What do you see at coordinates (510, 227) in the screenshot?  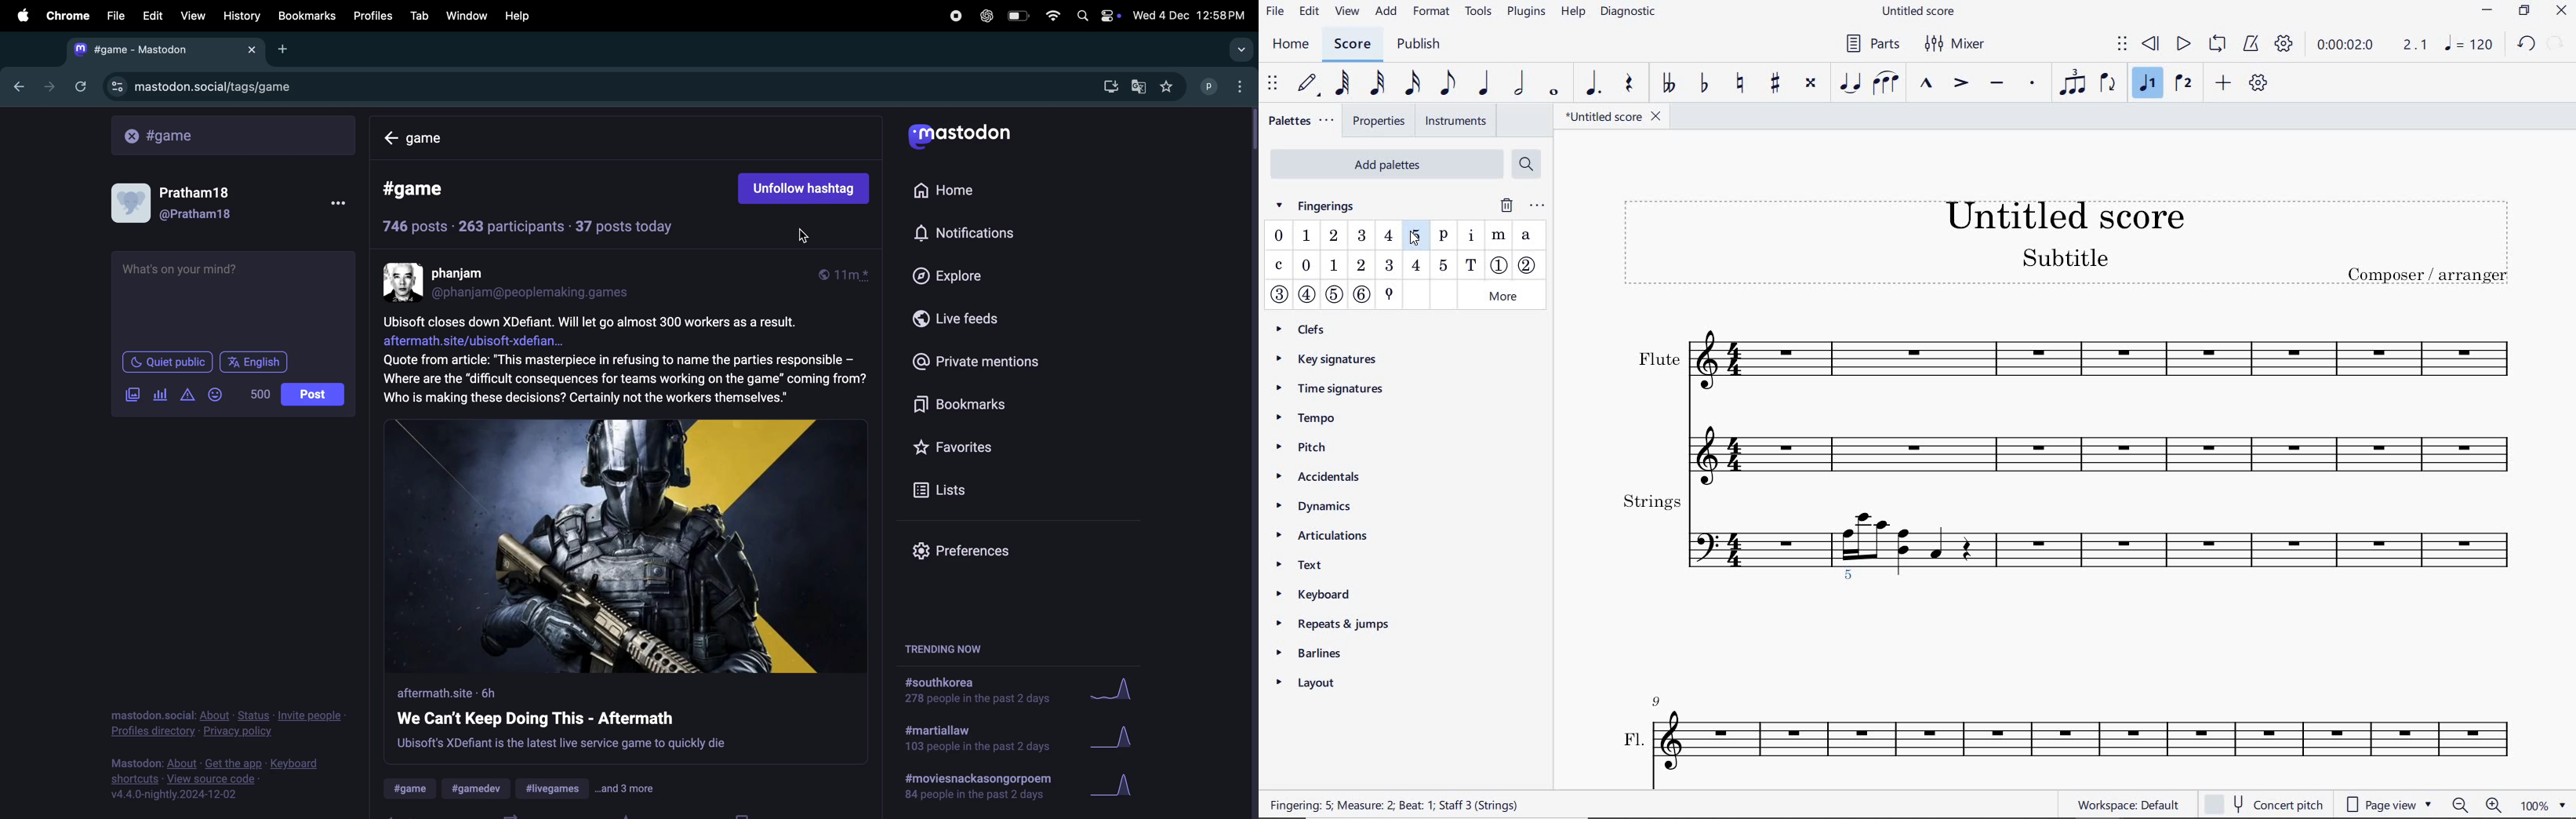 I see `263 participants` at bounding box center [510, 227].